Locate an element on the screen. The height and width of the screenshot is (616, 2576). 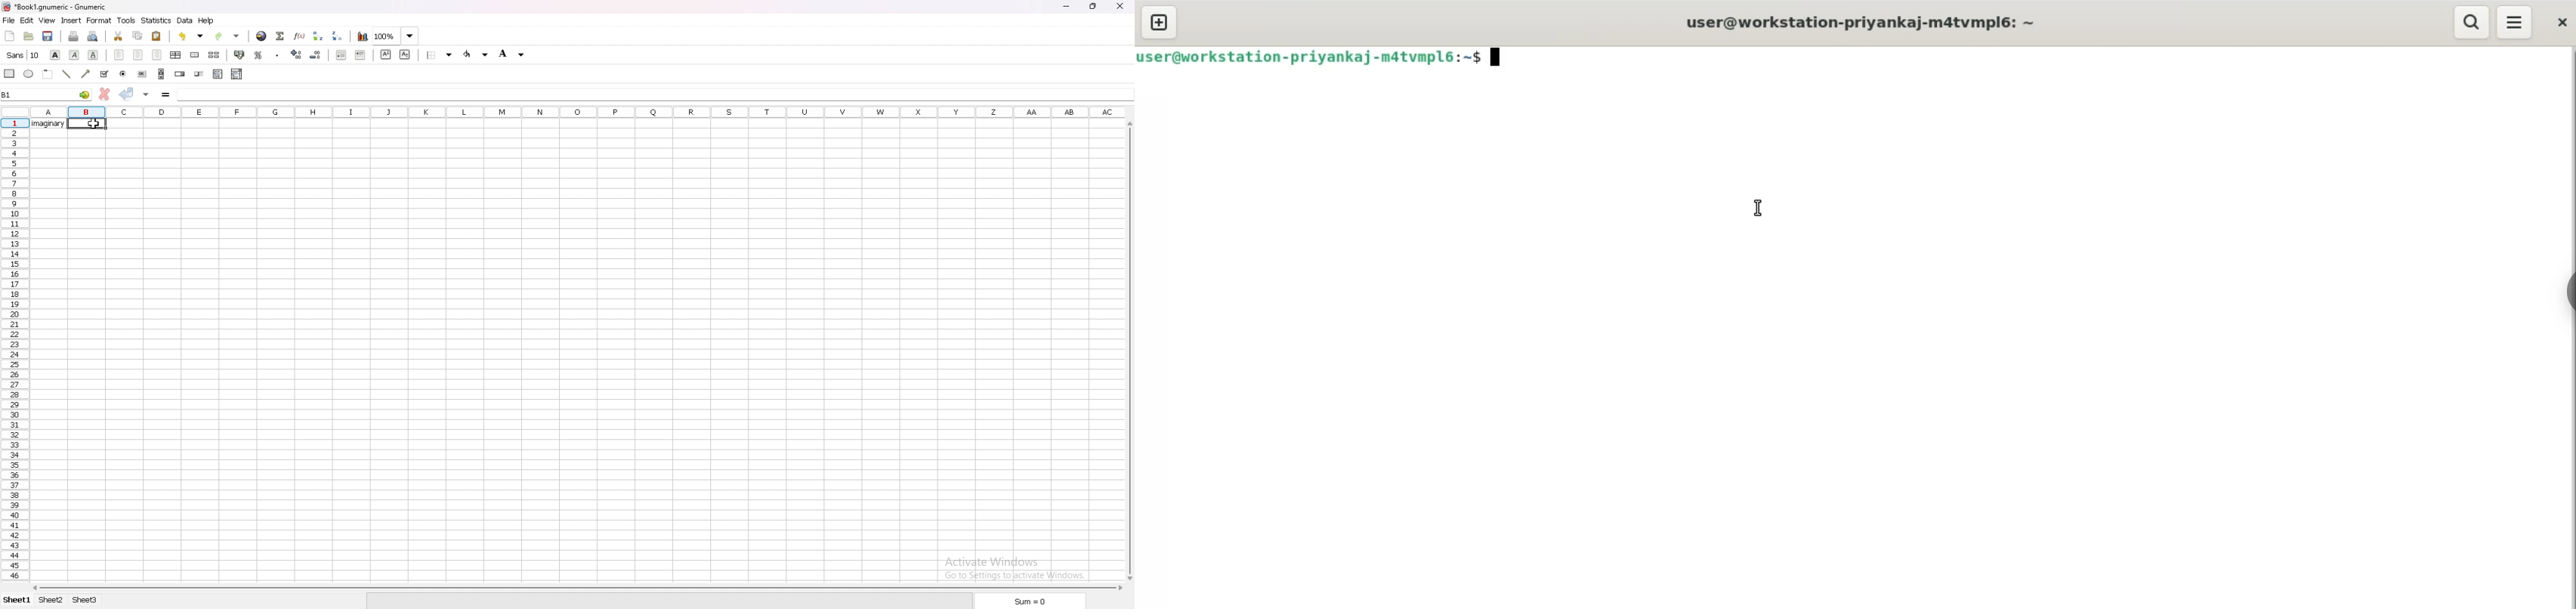
search is located at coordinates (2471, 21).